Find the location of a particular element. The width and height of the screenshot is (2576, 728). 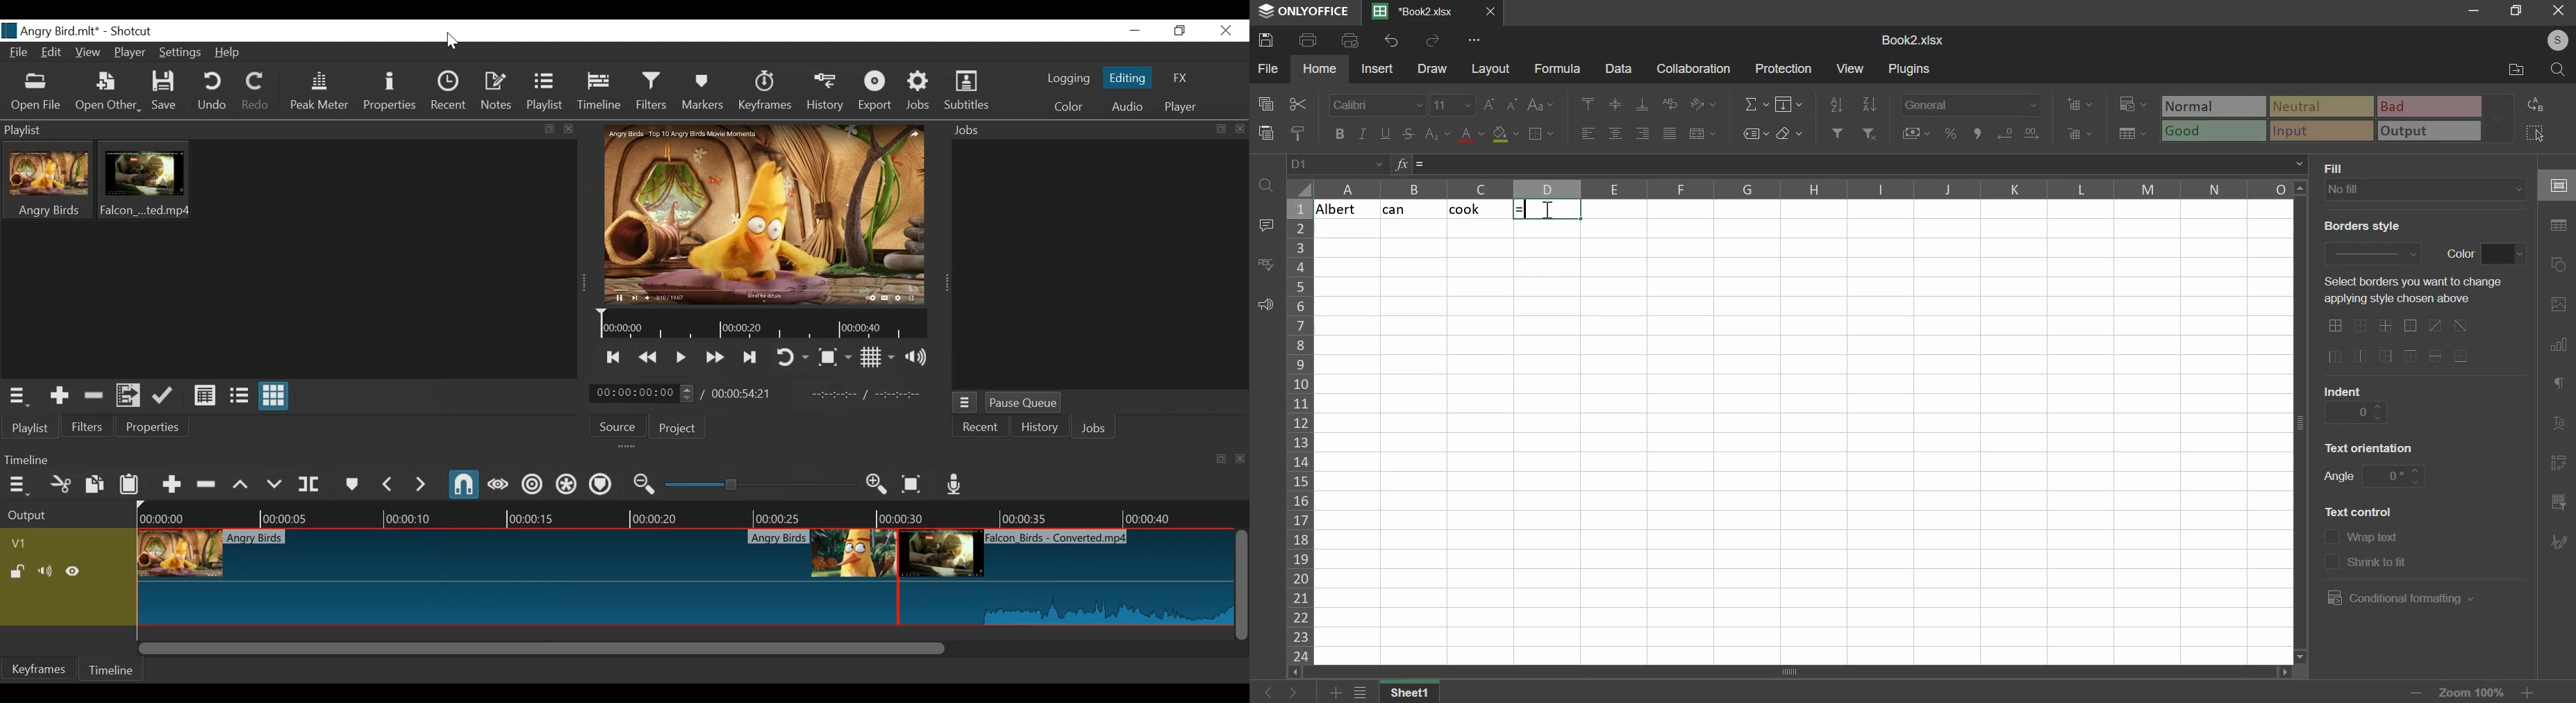

shapes is located at coordinates (2561, 265).